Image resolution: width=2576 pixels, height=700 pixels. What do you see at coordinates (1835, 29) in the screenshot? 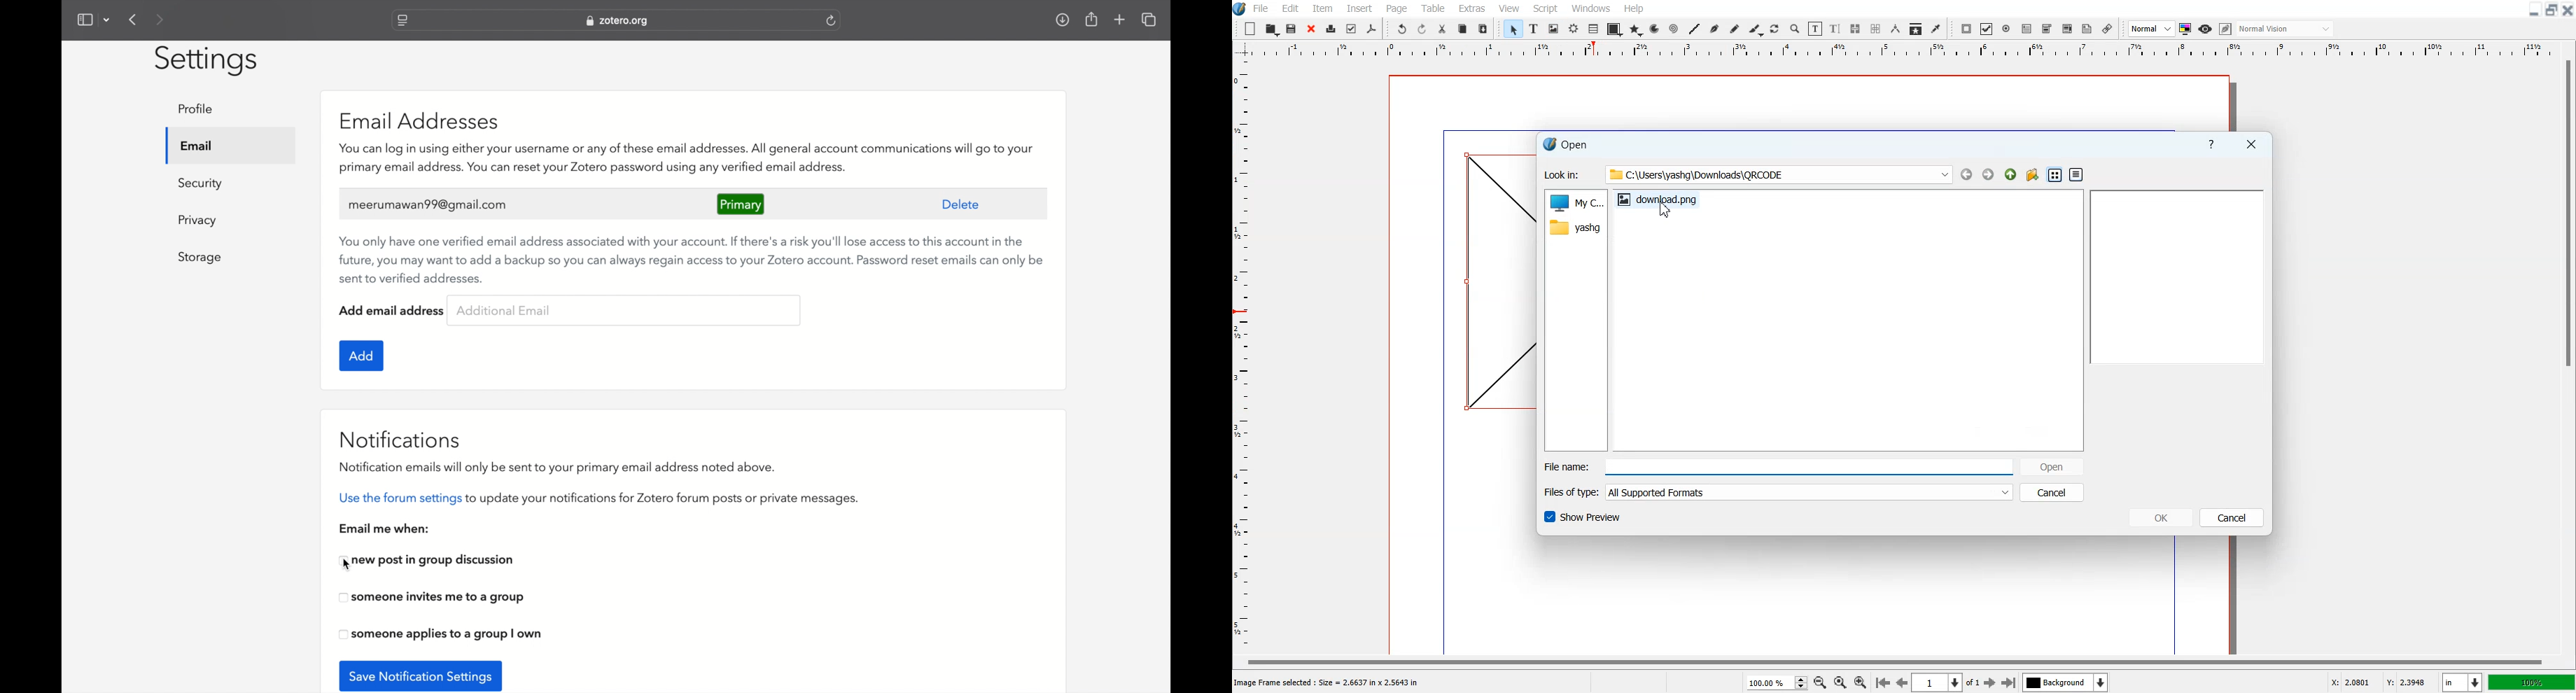
I see `Edit Text` at bounding box center [1835, 29].